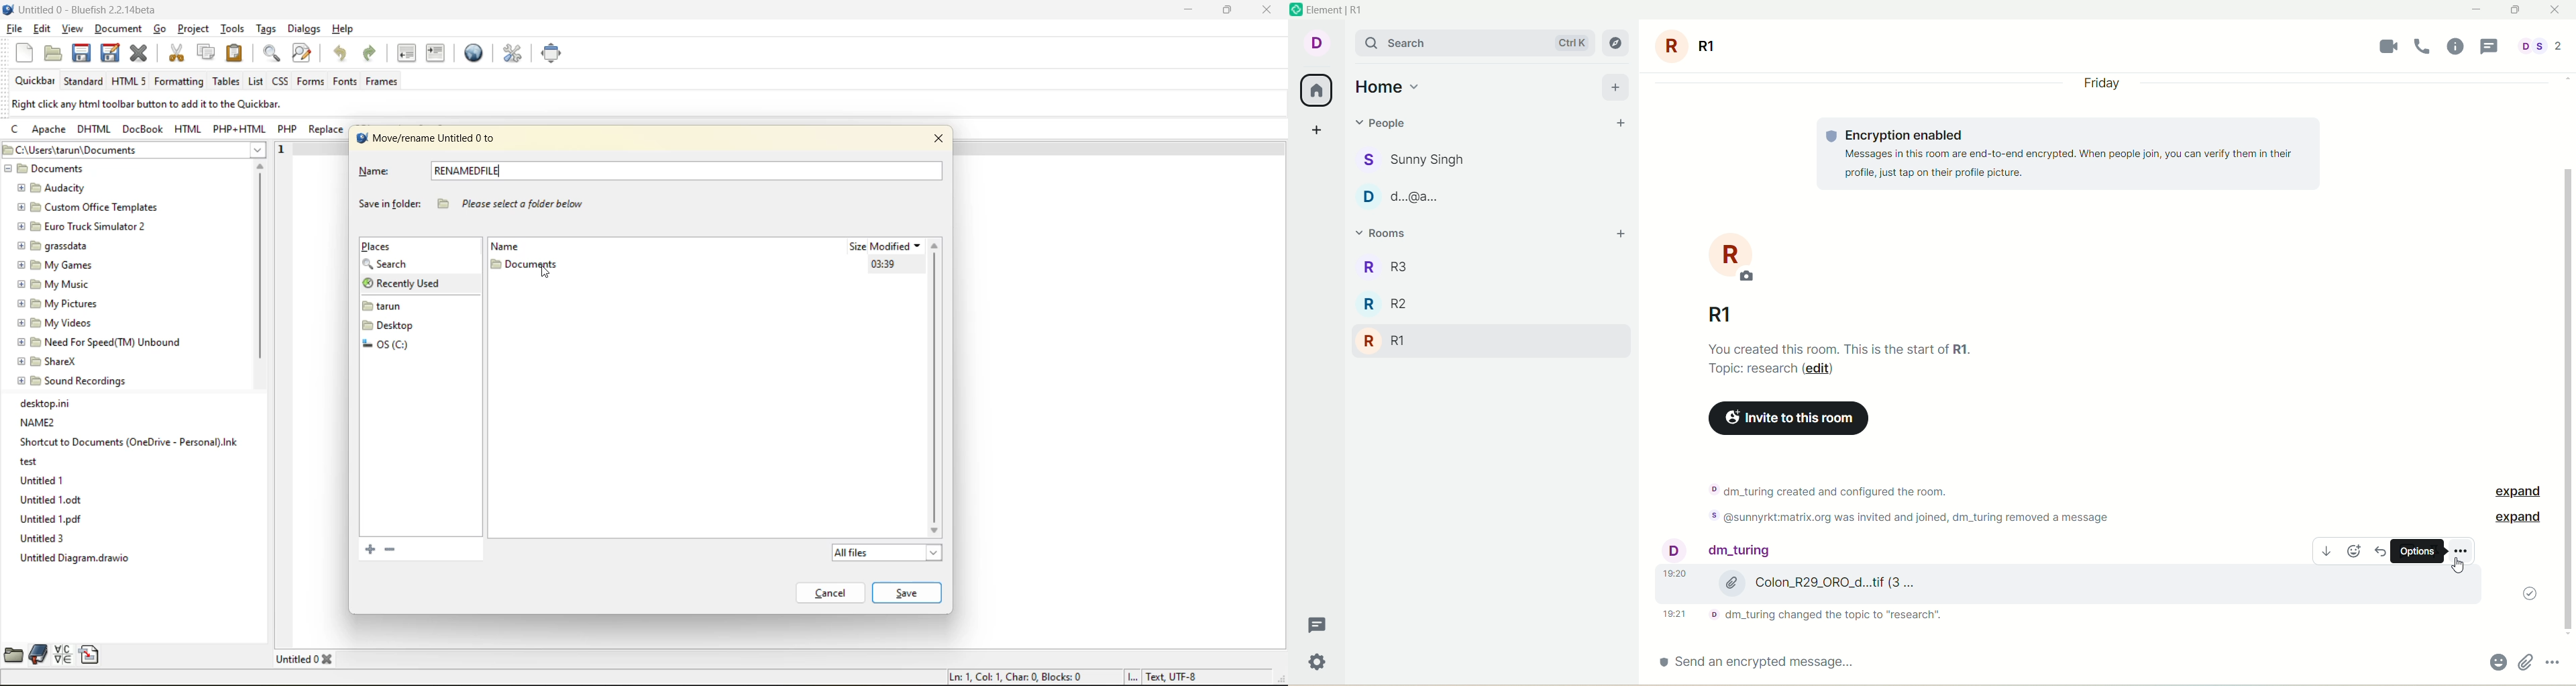 This screenshot has height=700, width=2576. Describe the element at coordinates (2477, 8) in the screenshot. I see `minimize` at that location.